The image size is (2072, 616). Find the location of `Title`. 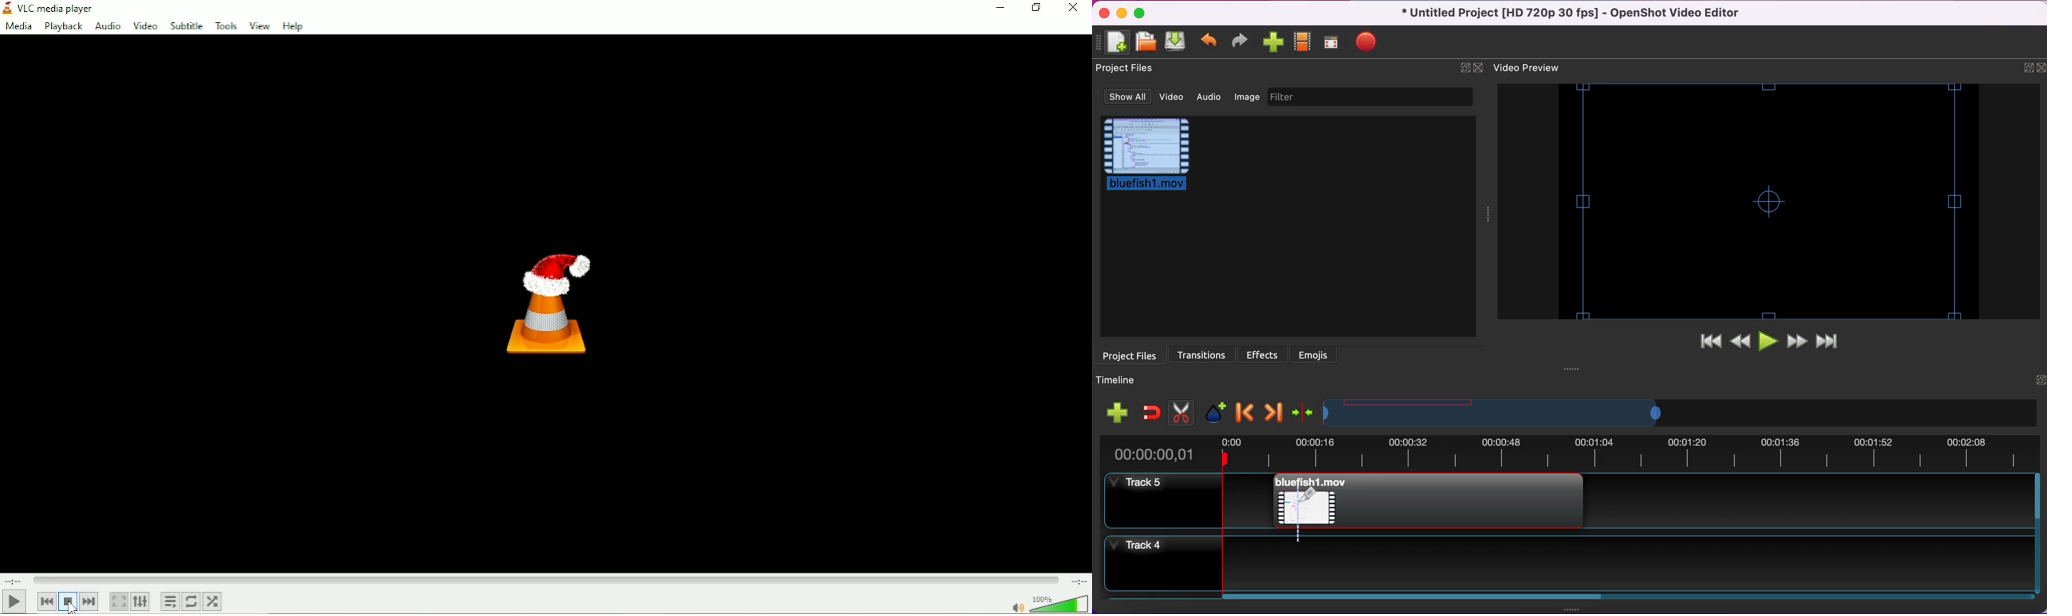

Title is located at coordinates (59, 7).